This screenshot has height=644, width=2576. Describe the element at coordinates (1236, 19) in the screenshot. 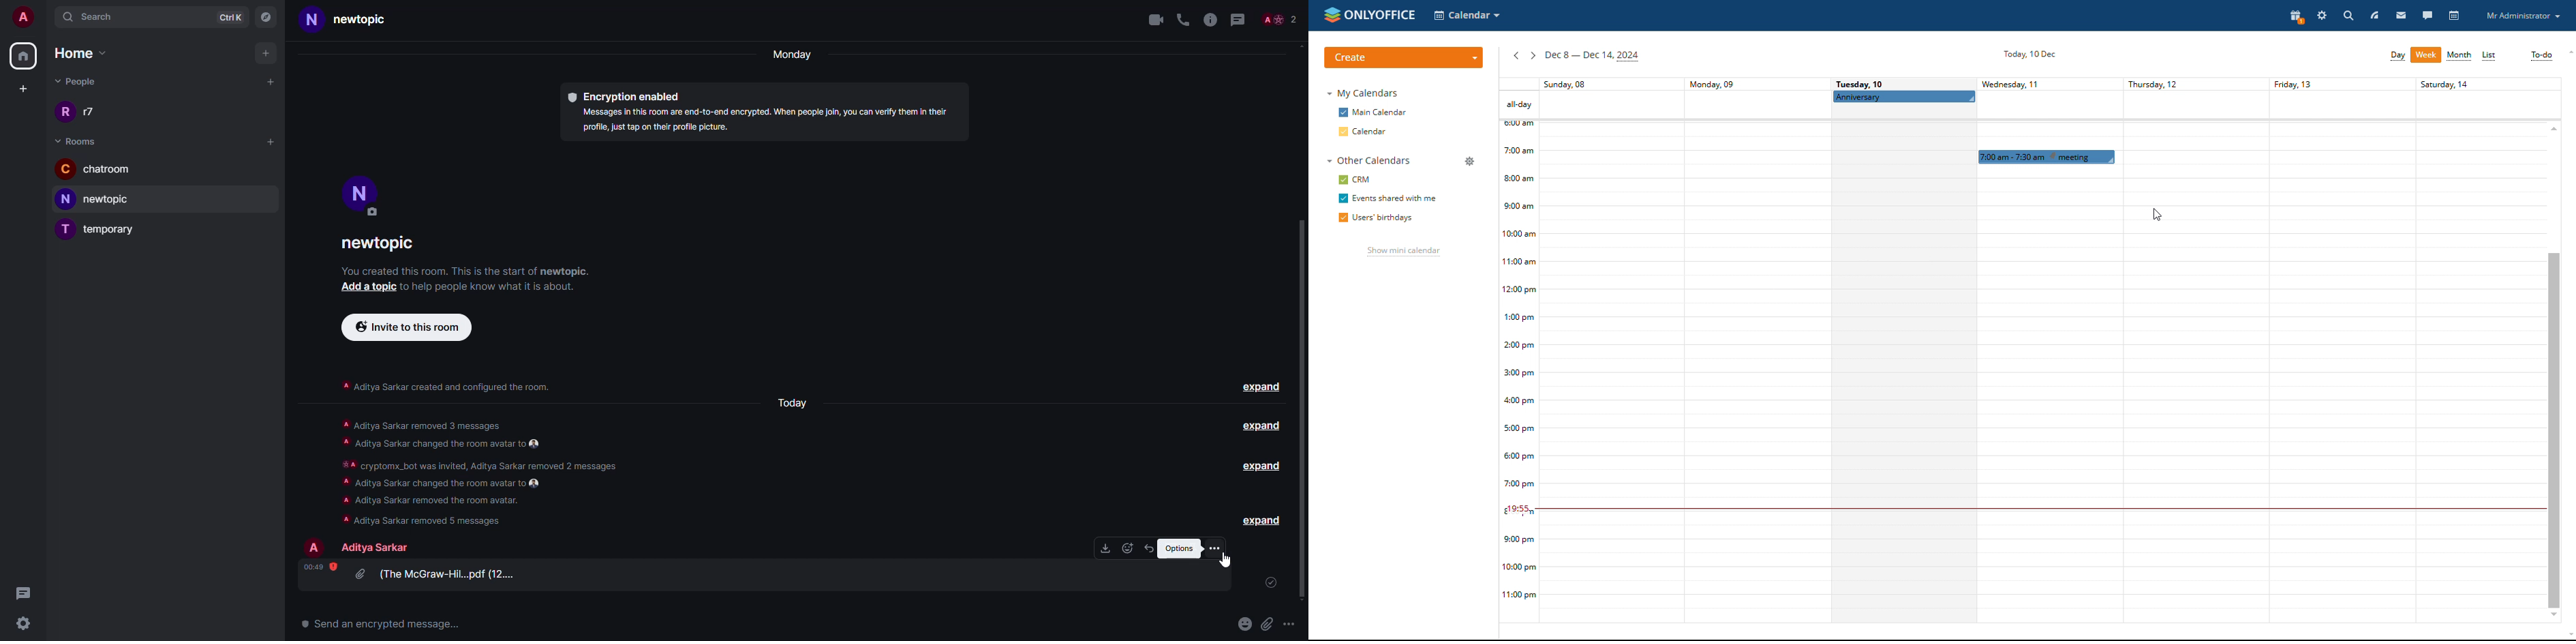

I see `threads` at that location.